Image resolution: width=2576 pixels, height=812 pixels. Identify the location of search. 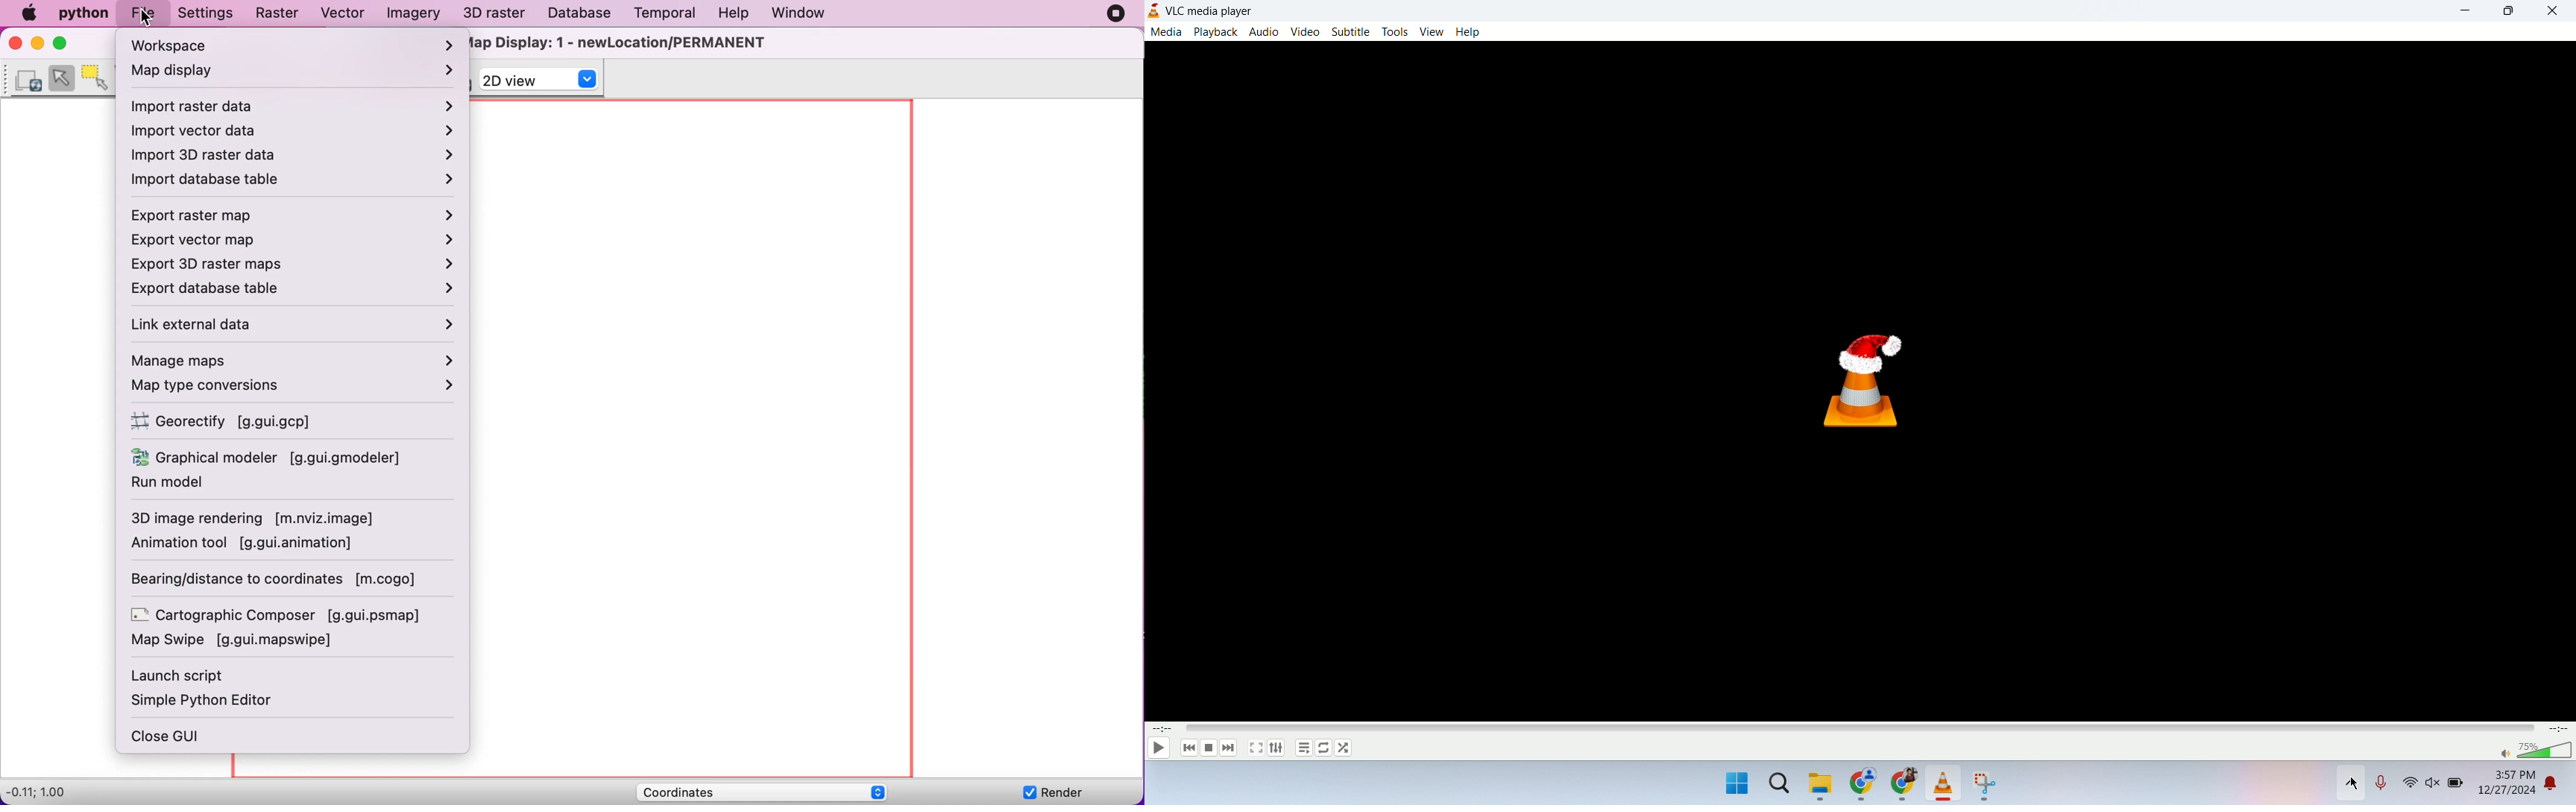
(1781, 788).